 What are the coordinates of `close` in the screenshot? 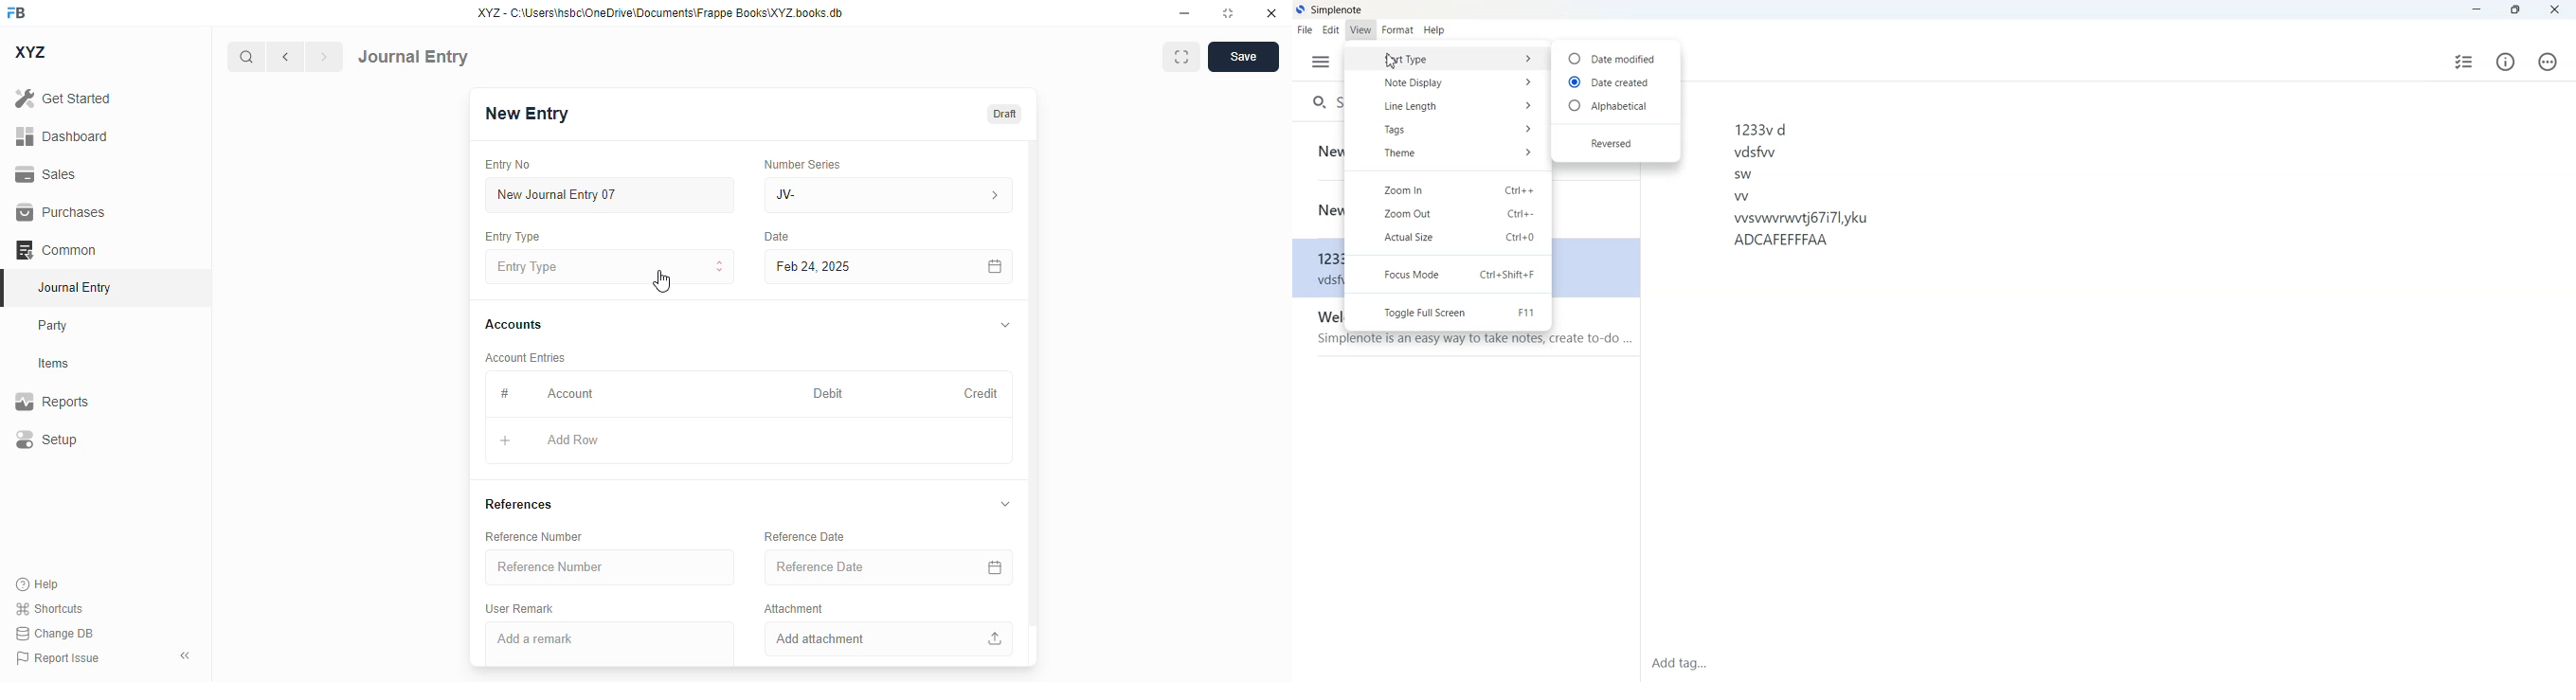 It's located at (1271, 13).